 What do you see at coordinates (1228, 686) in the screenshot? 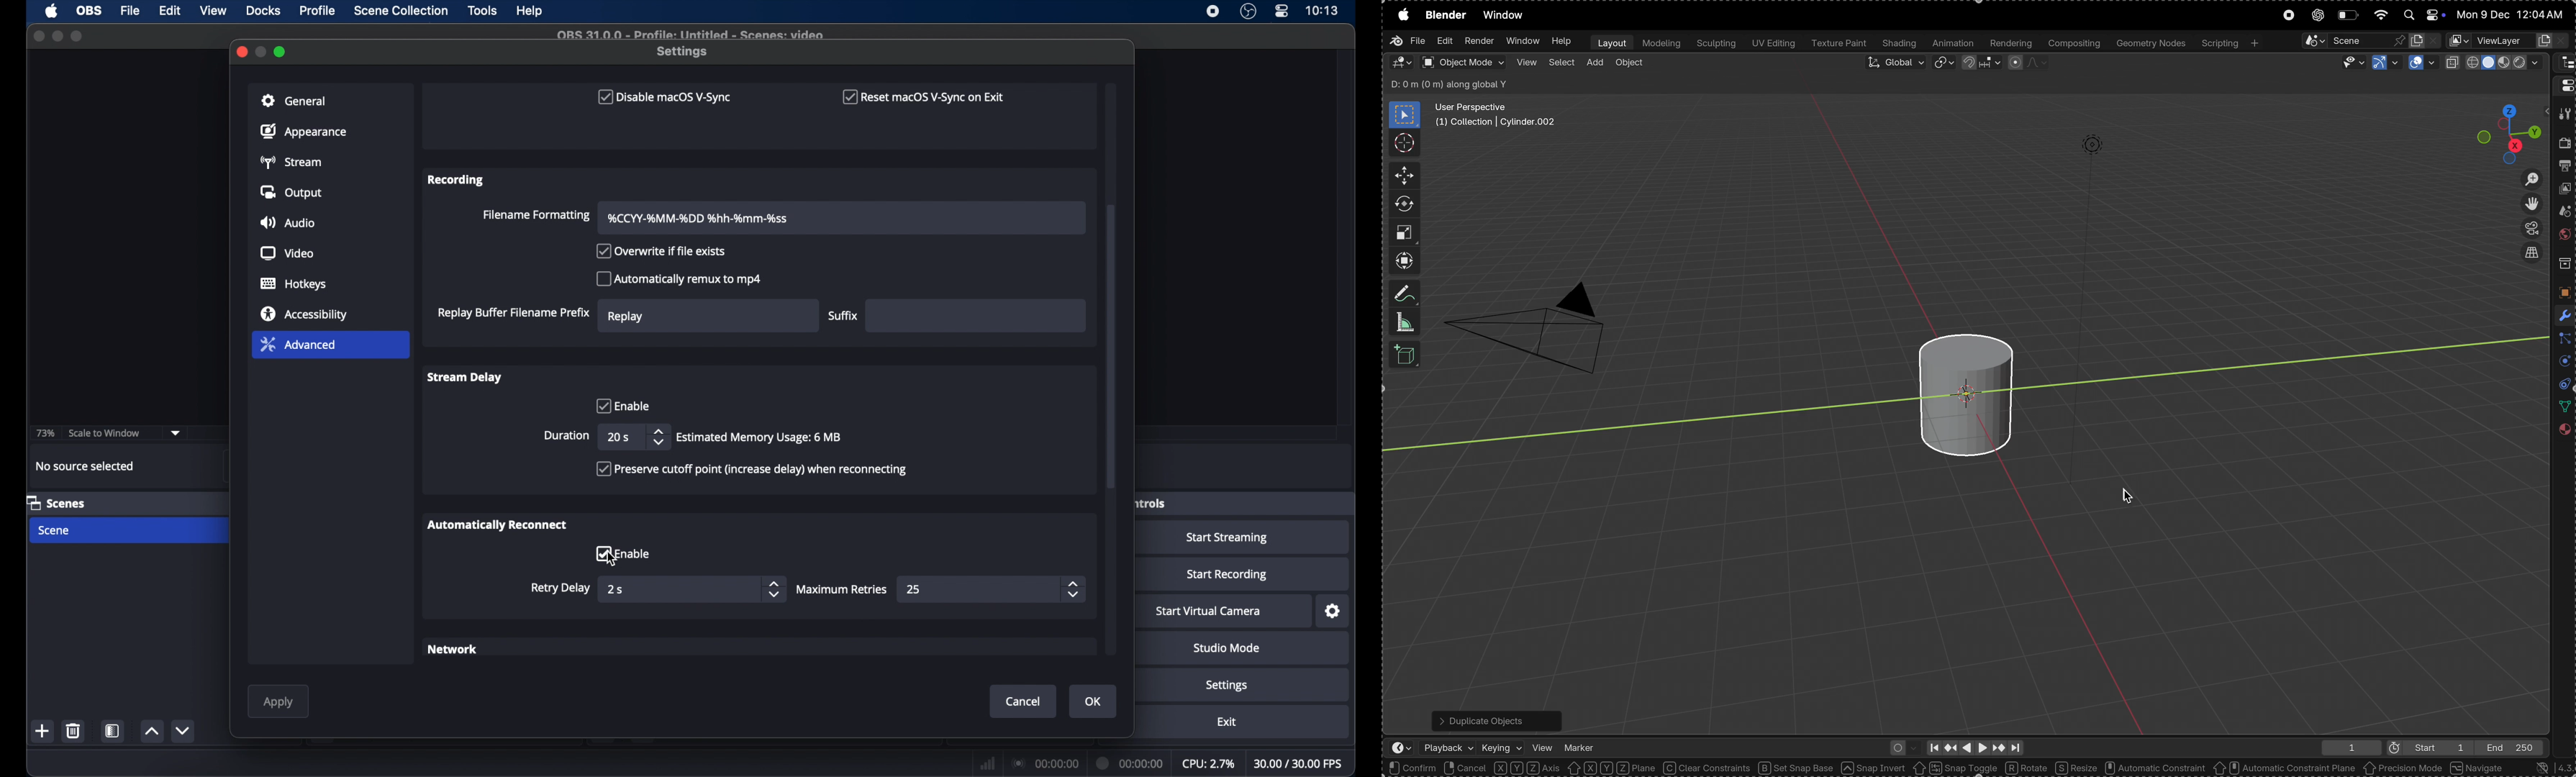
I see `settings` at bounding box center [1228, 686].